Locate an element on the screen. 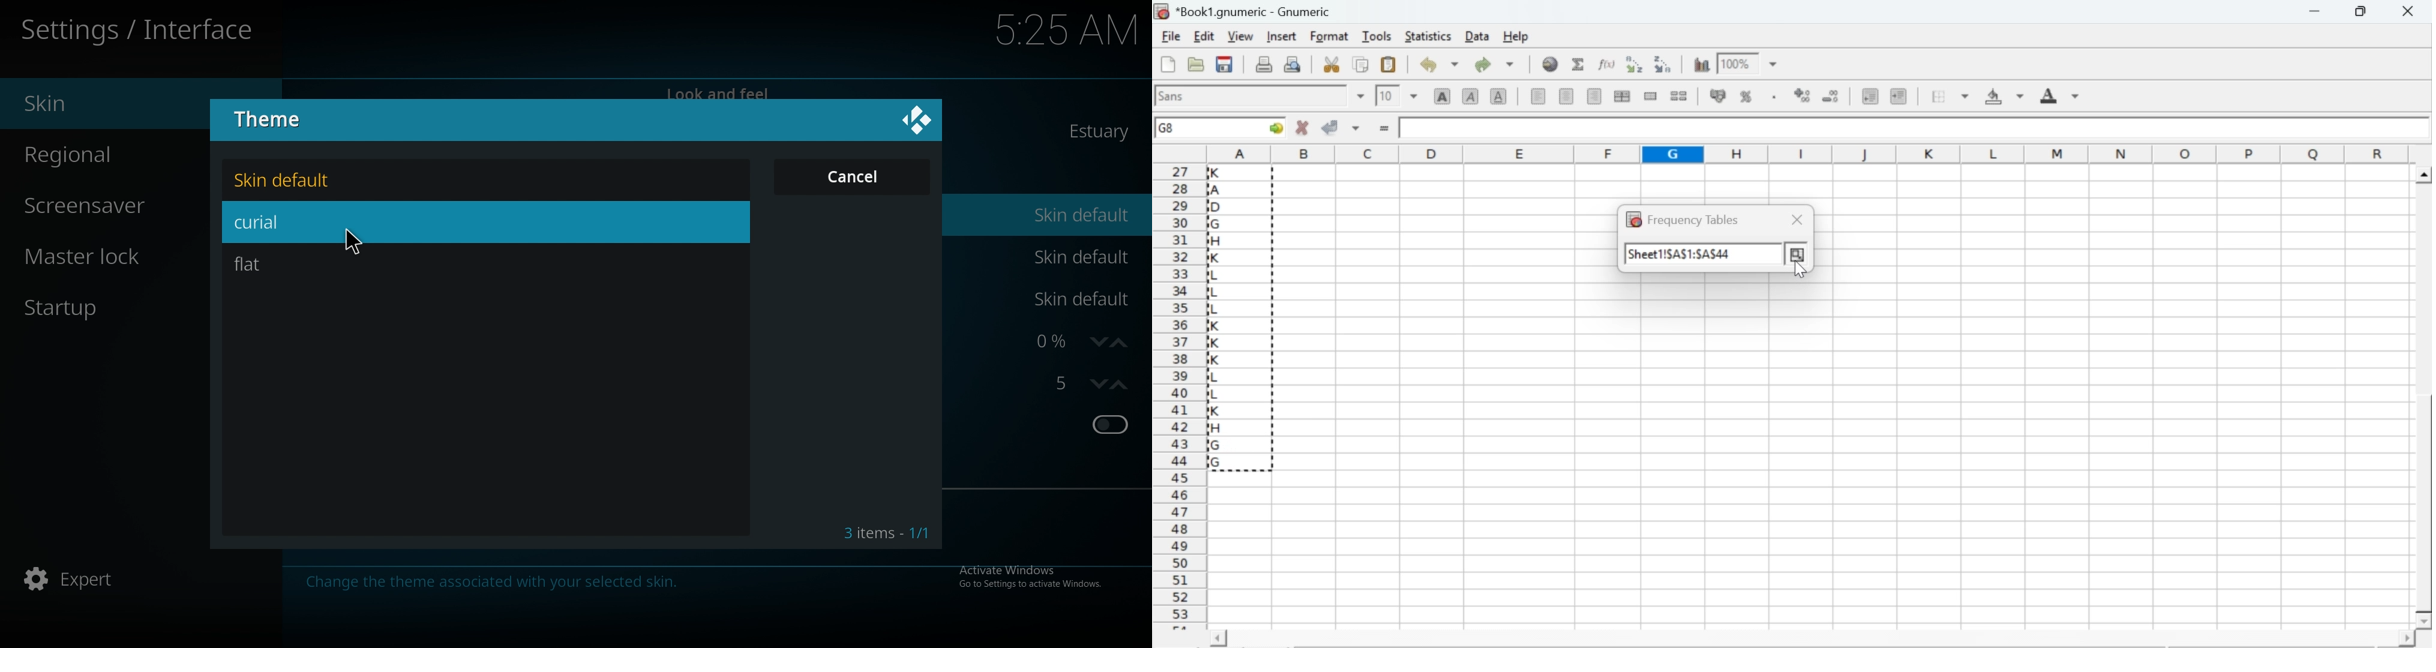 The height and width of the screenshot is (672, 2436). italic is located at coordinates (1472, 95).